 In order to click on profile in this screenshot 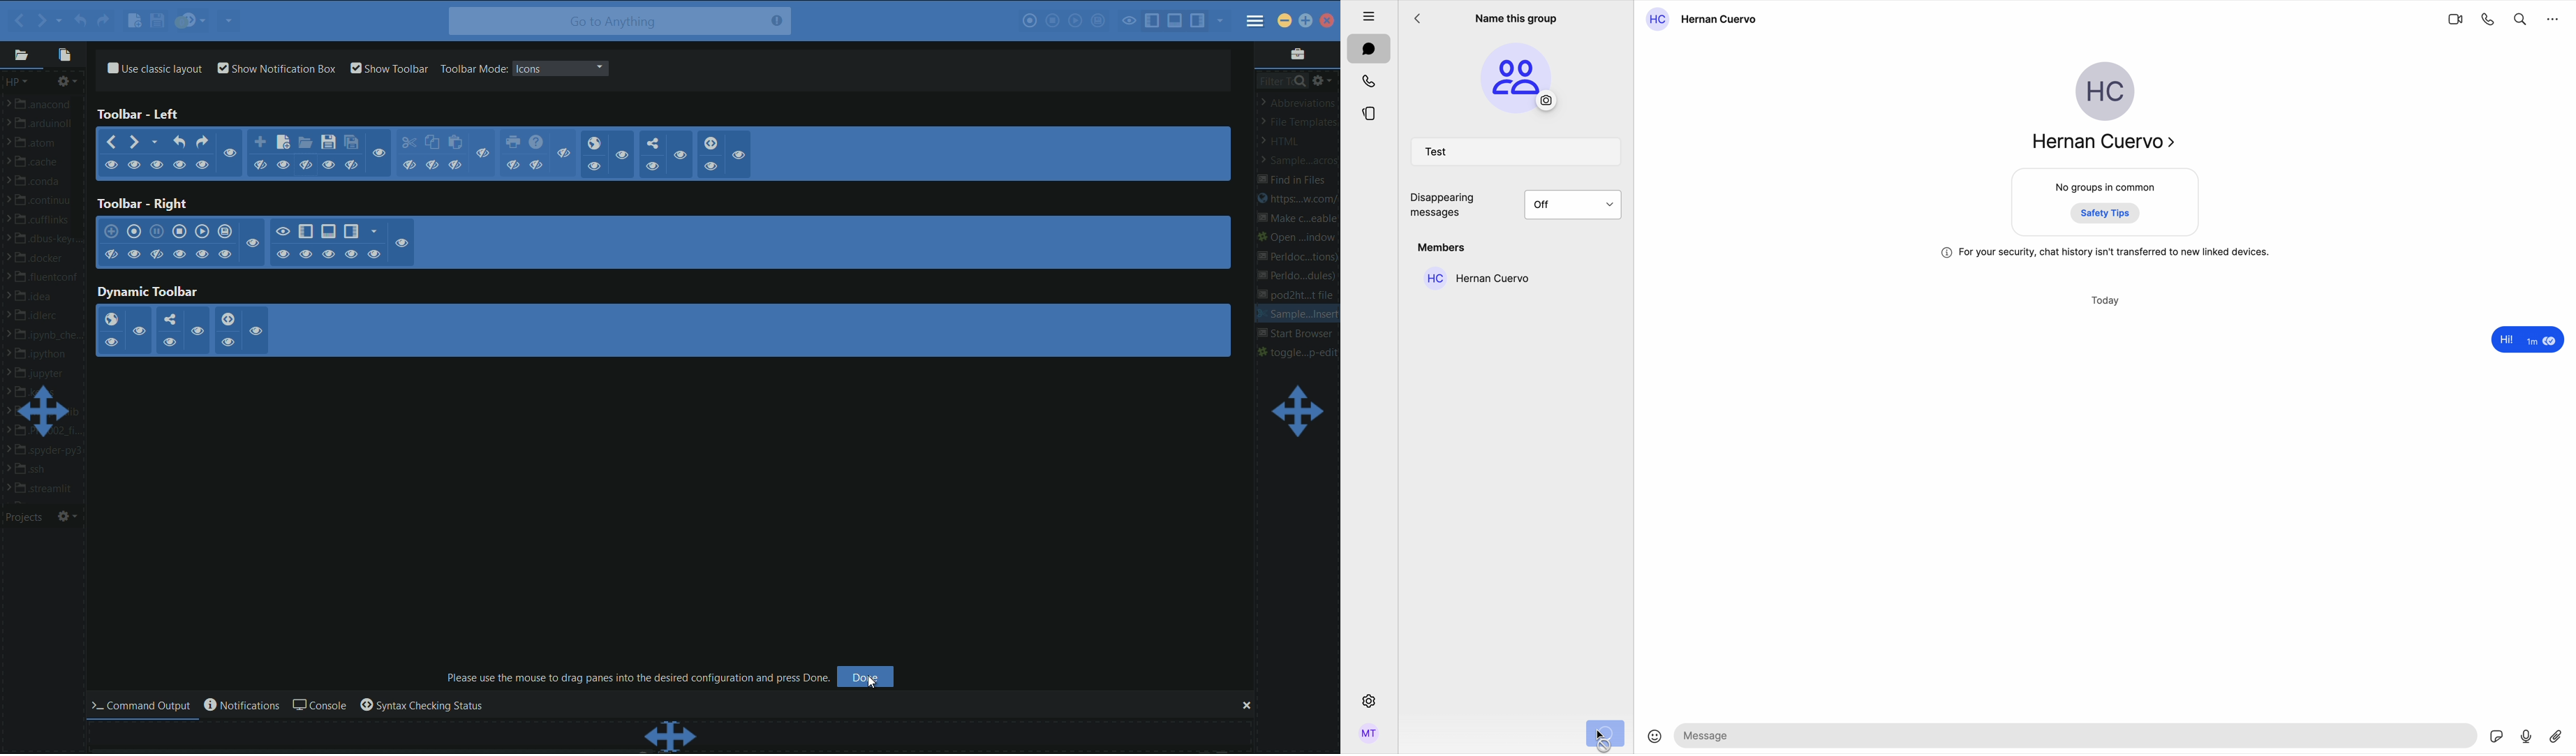, I will do `click(1369, 737)`.